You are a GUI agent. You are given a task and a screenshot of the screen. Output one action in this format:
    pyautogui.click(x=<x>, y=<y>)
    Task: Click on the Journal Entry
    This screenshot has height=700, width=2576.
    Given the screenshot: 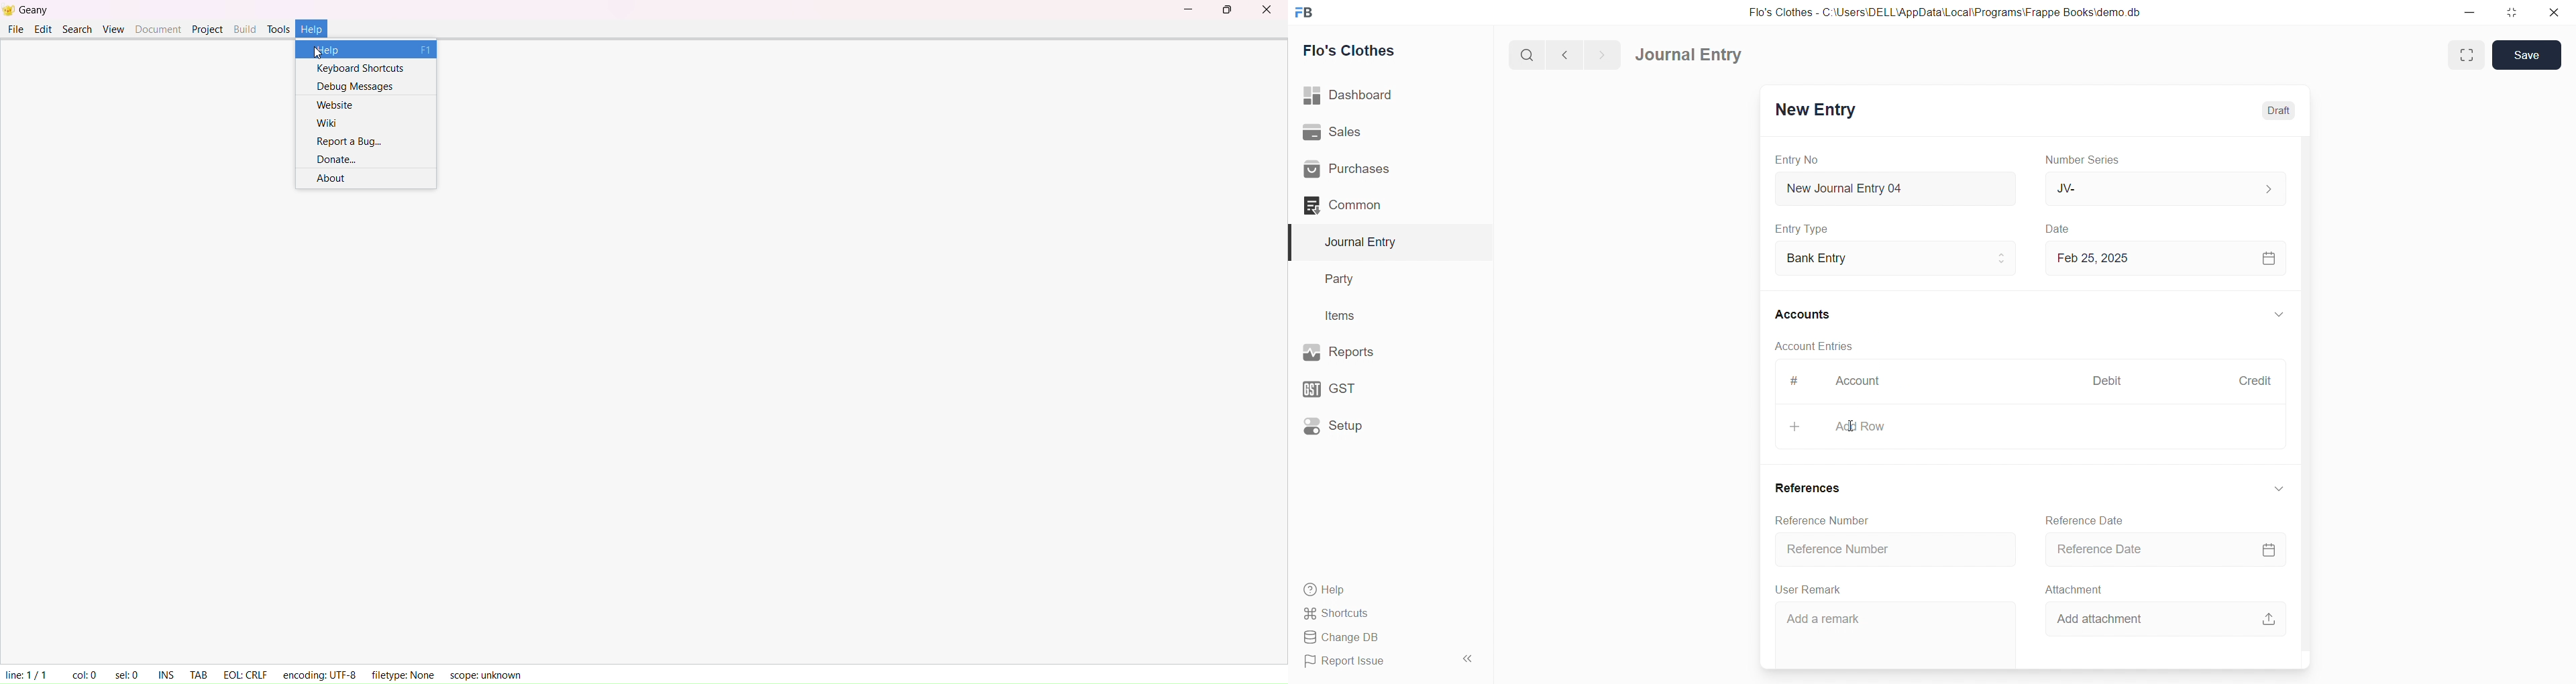 What is the action you would take?
    pyautogui.click(x=1383, y=242)
    